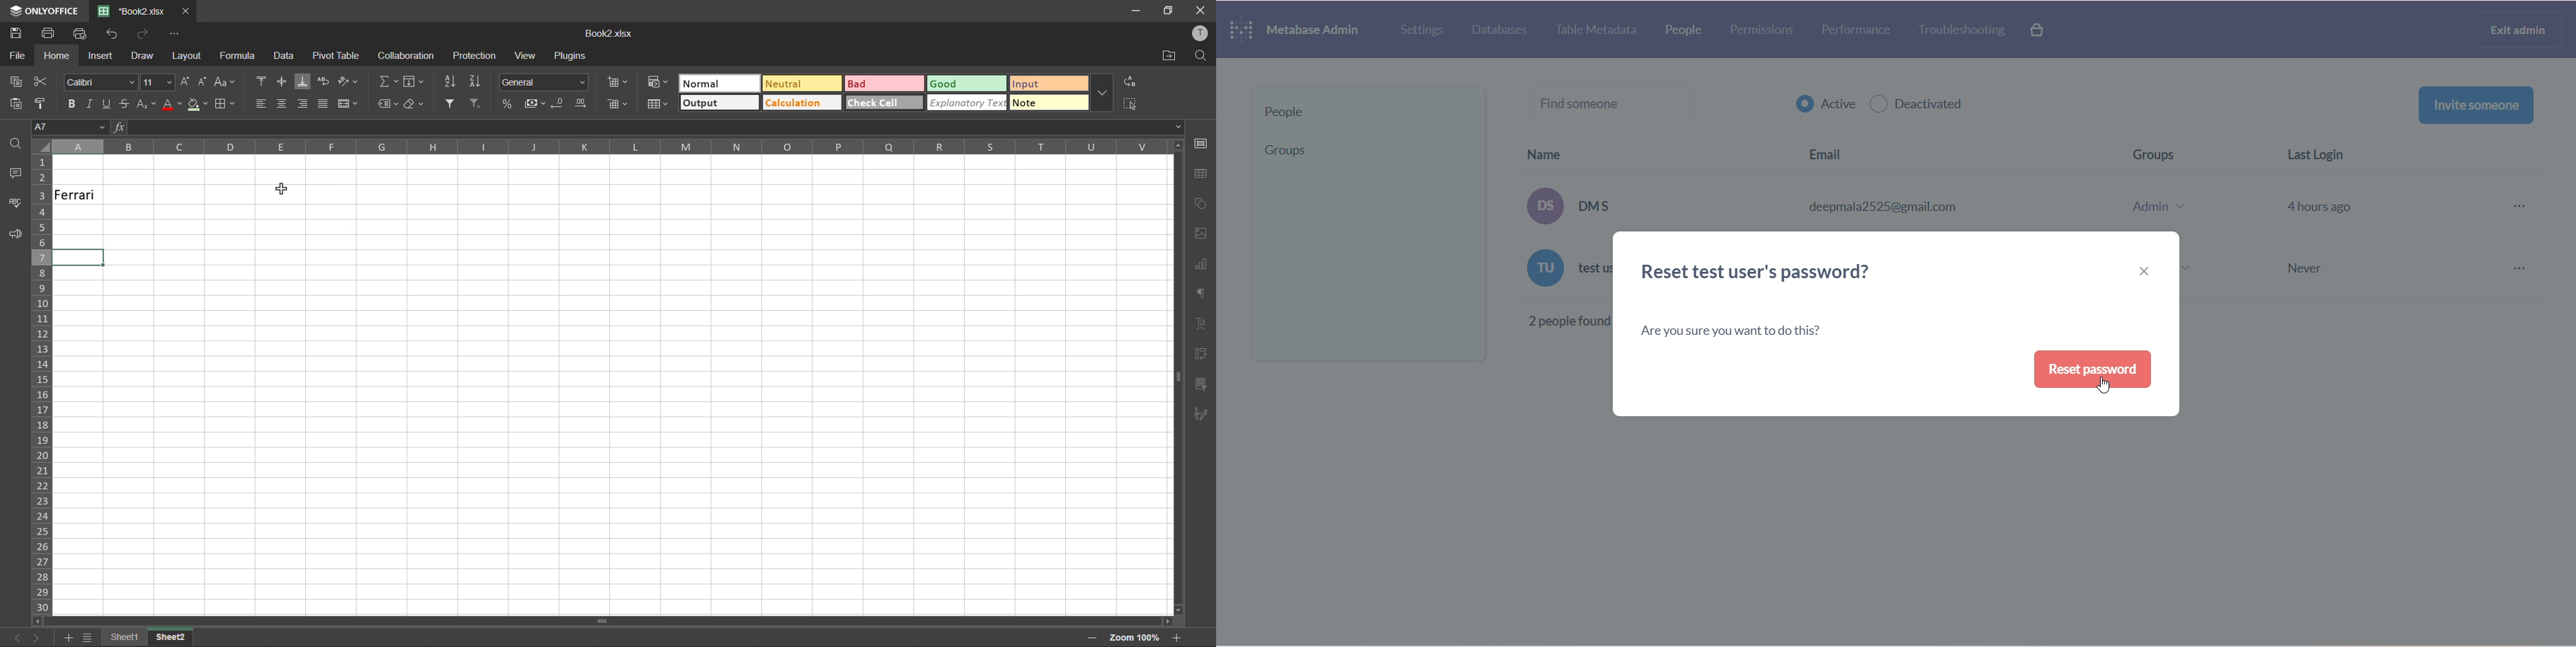 The image size is (2576, 672). Describe the element at coordinates (583, 104) in the screenshot. I see `increase decimal` at that location.